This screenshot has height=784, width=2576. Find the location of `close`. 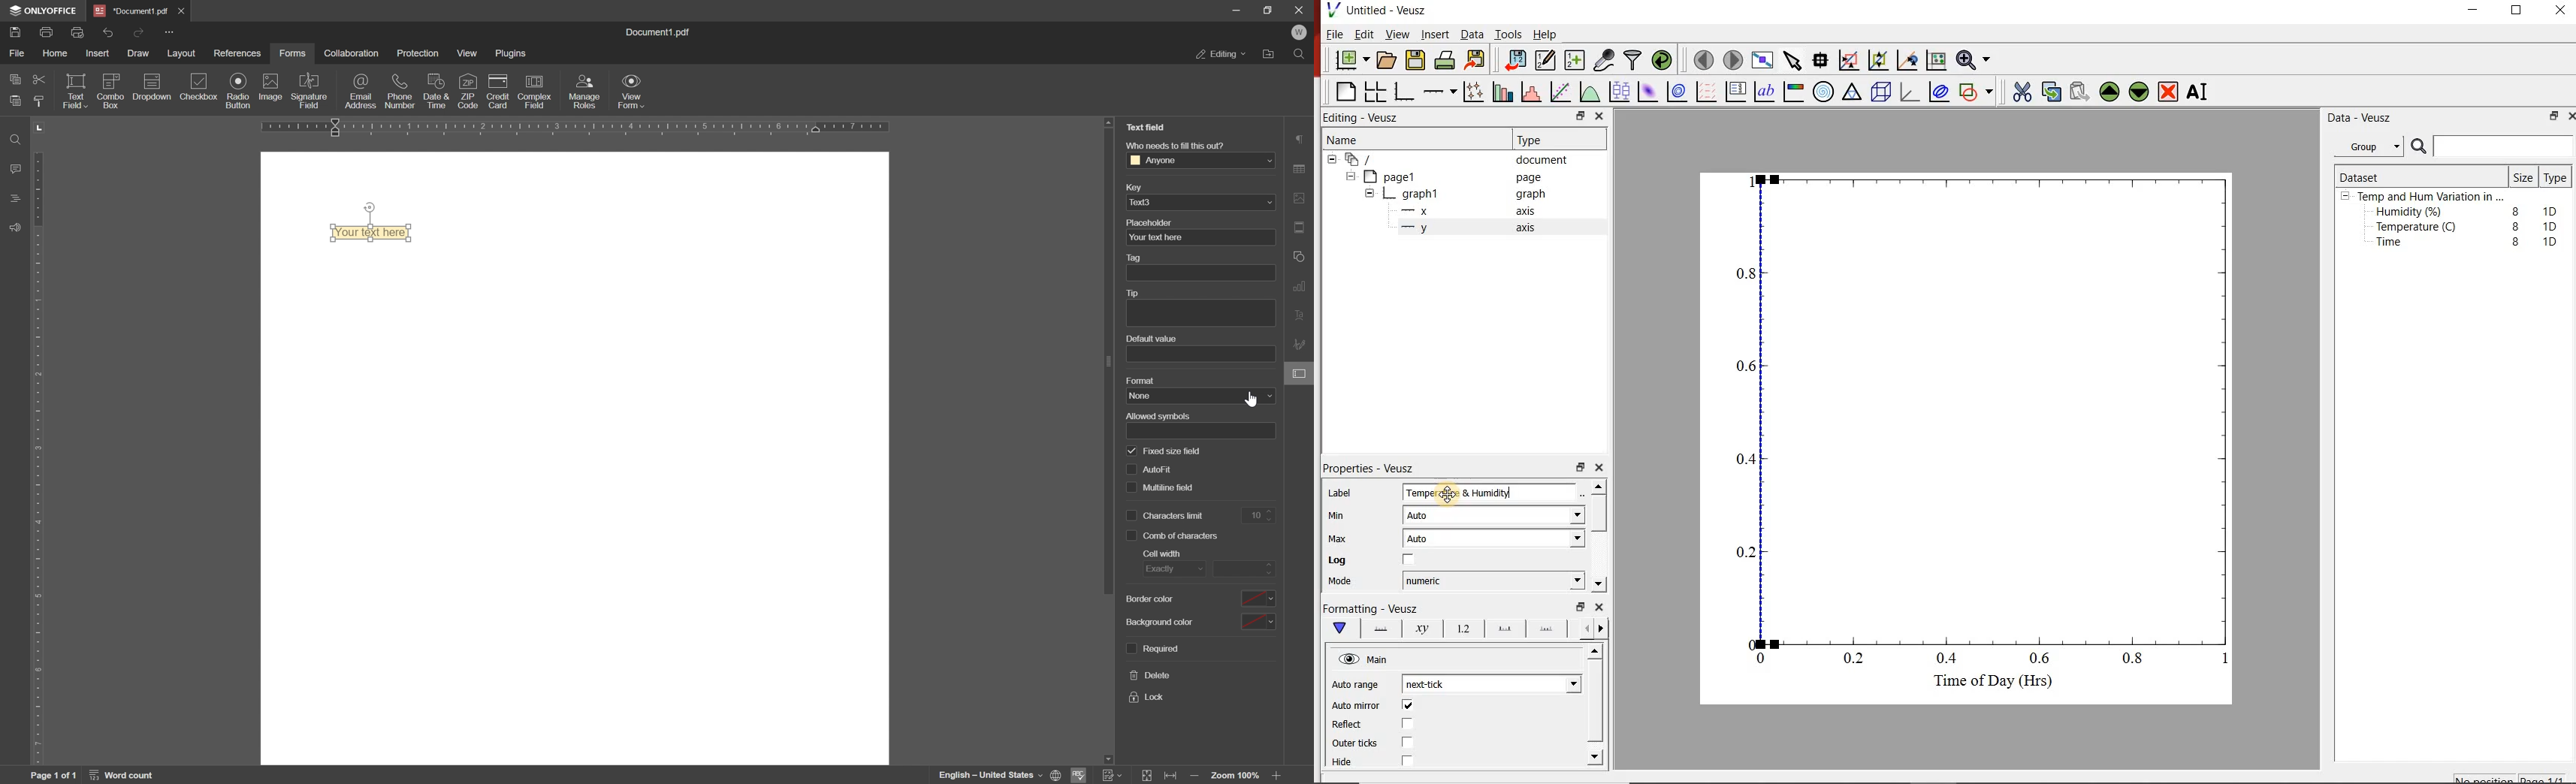

close is located at coordinates (1601, 608).